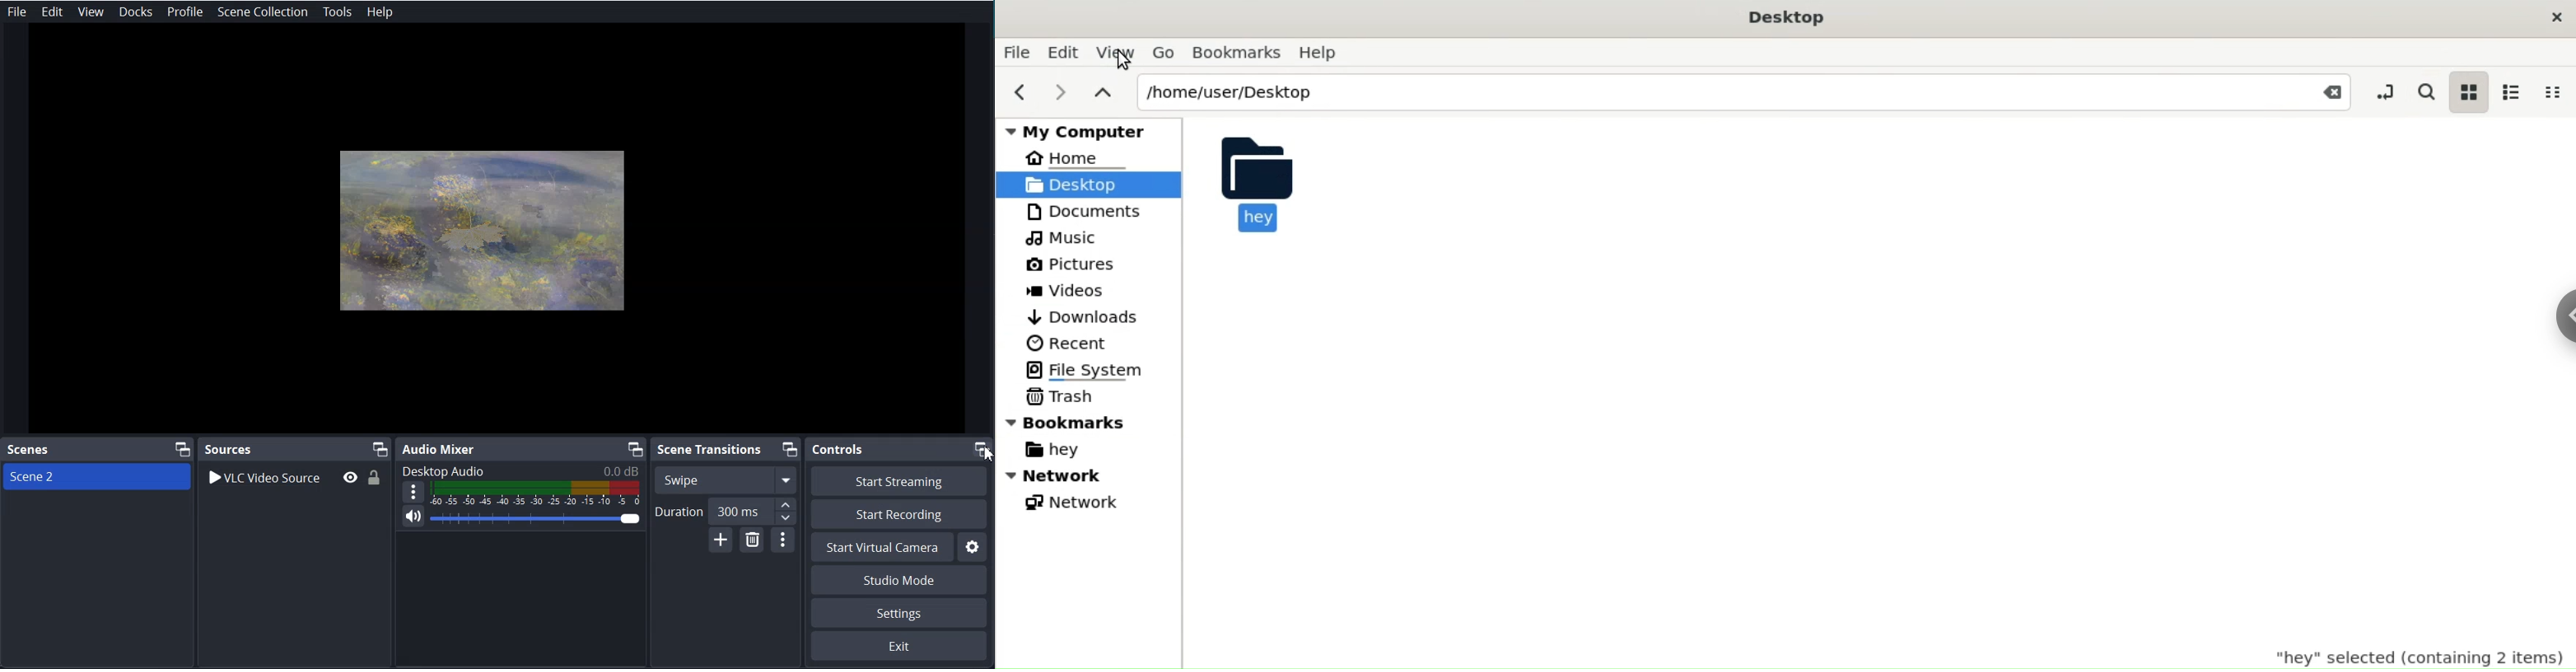 This screenshot has height=672, width=2576. What do you see at coordinates (898, 480) in the screenshot?
I see `Start Streaming` at bounding box center [898, 480].